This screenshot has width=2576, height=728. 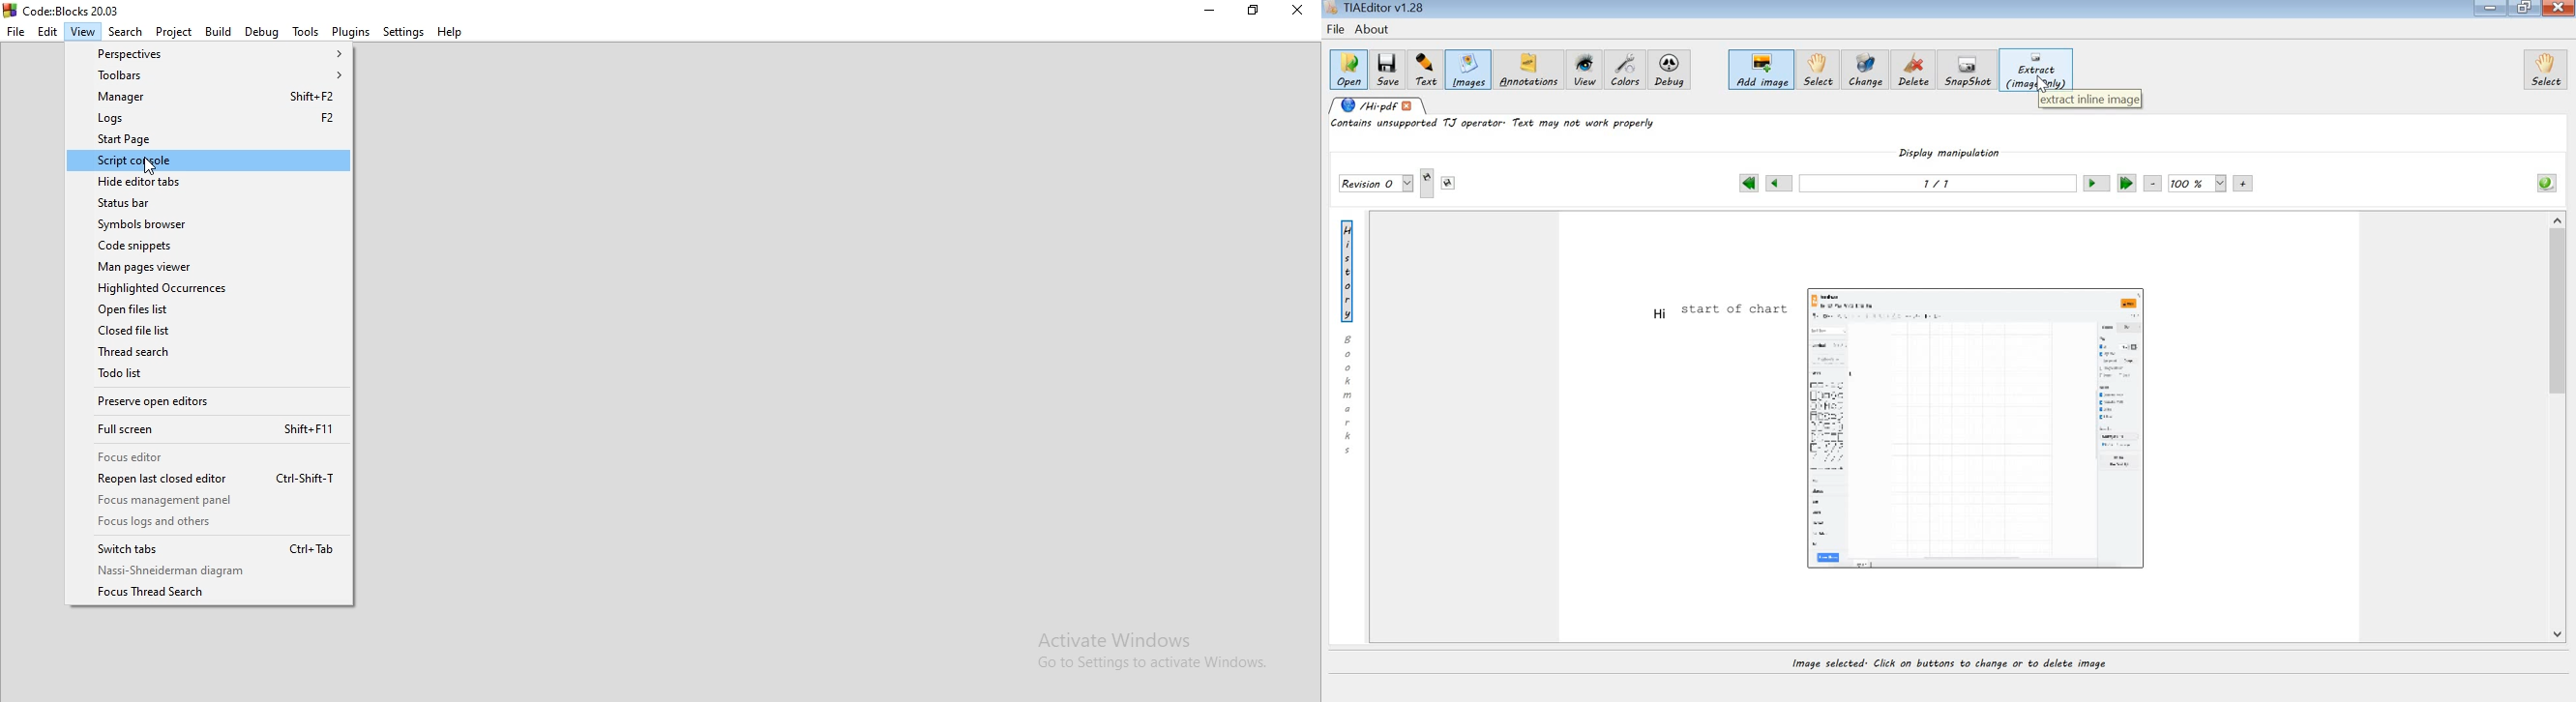 I want to click on Plugins , so click(x=351, y=32).